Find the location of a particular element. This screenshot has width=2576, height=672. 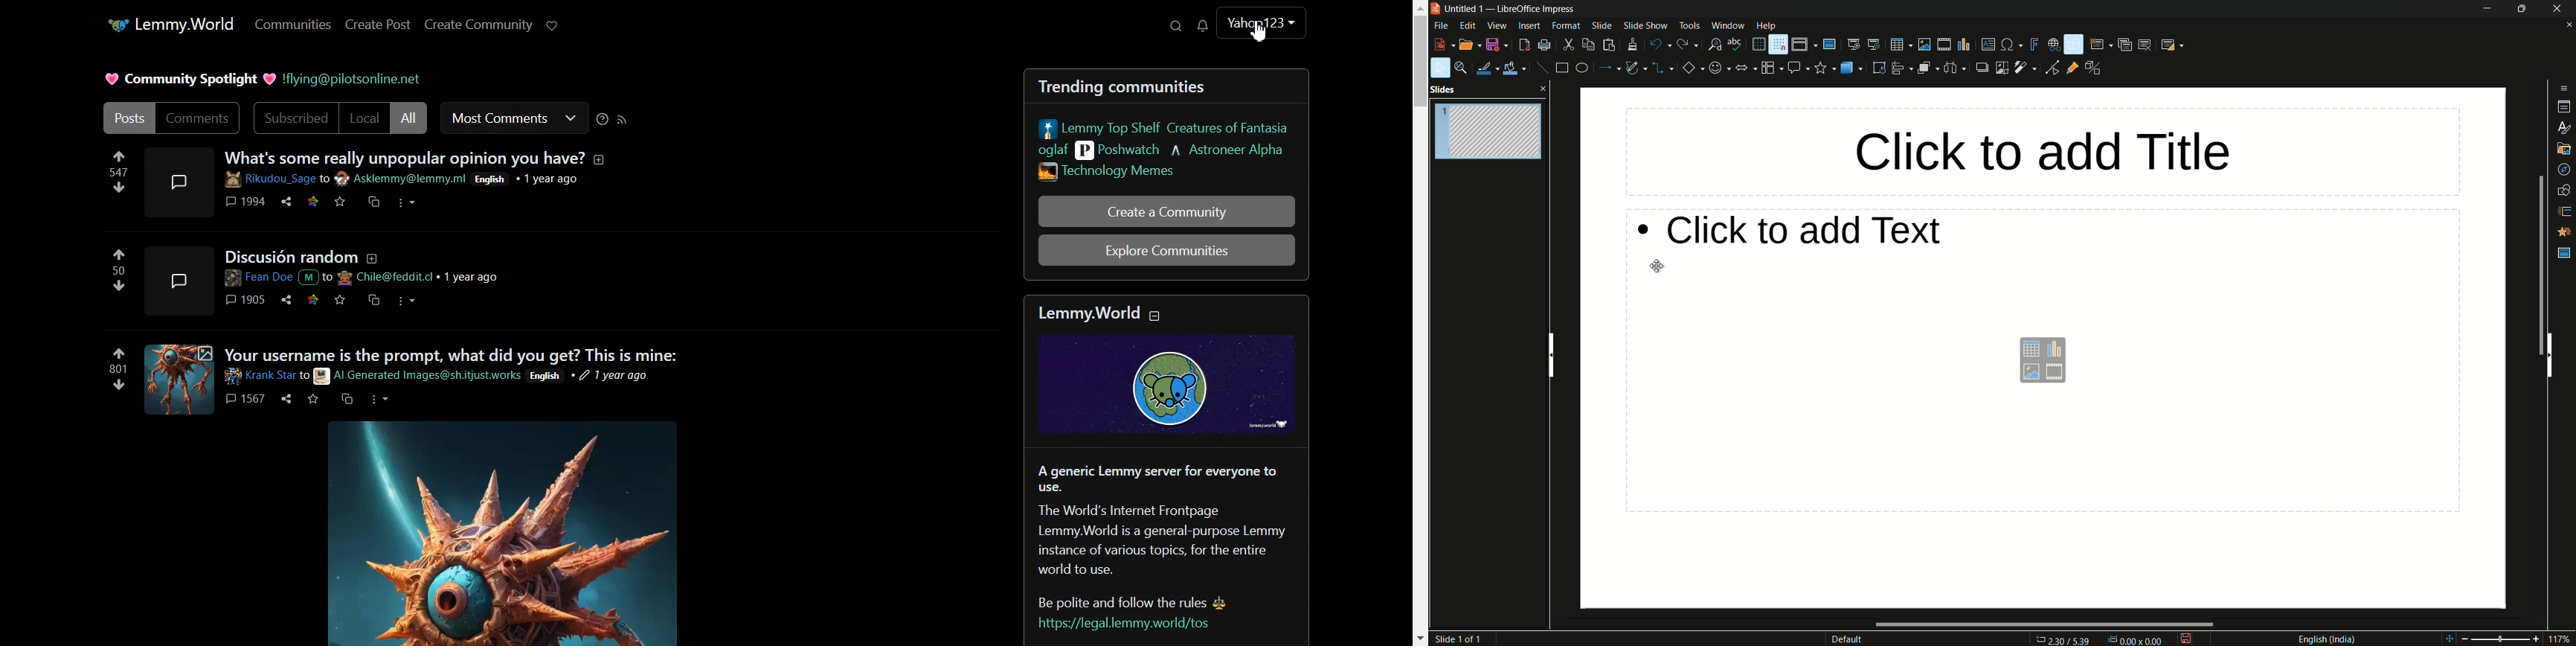

curves and polygon is located at coordinates (1635, 68).